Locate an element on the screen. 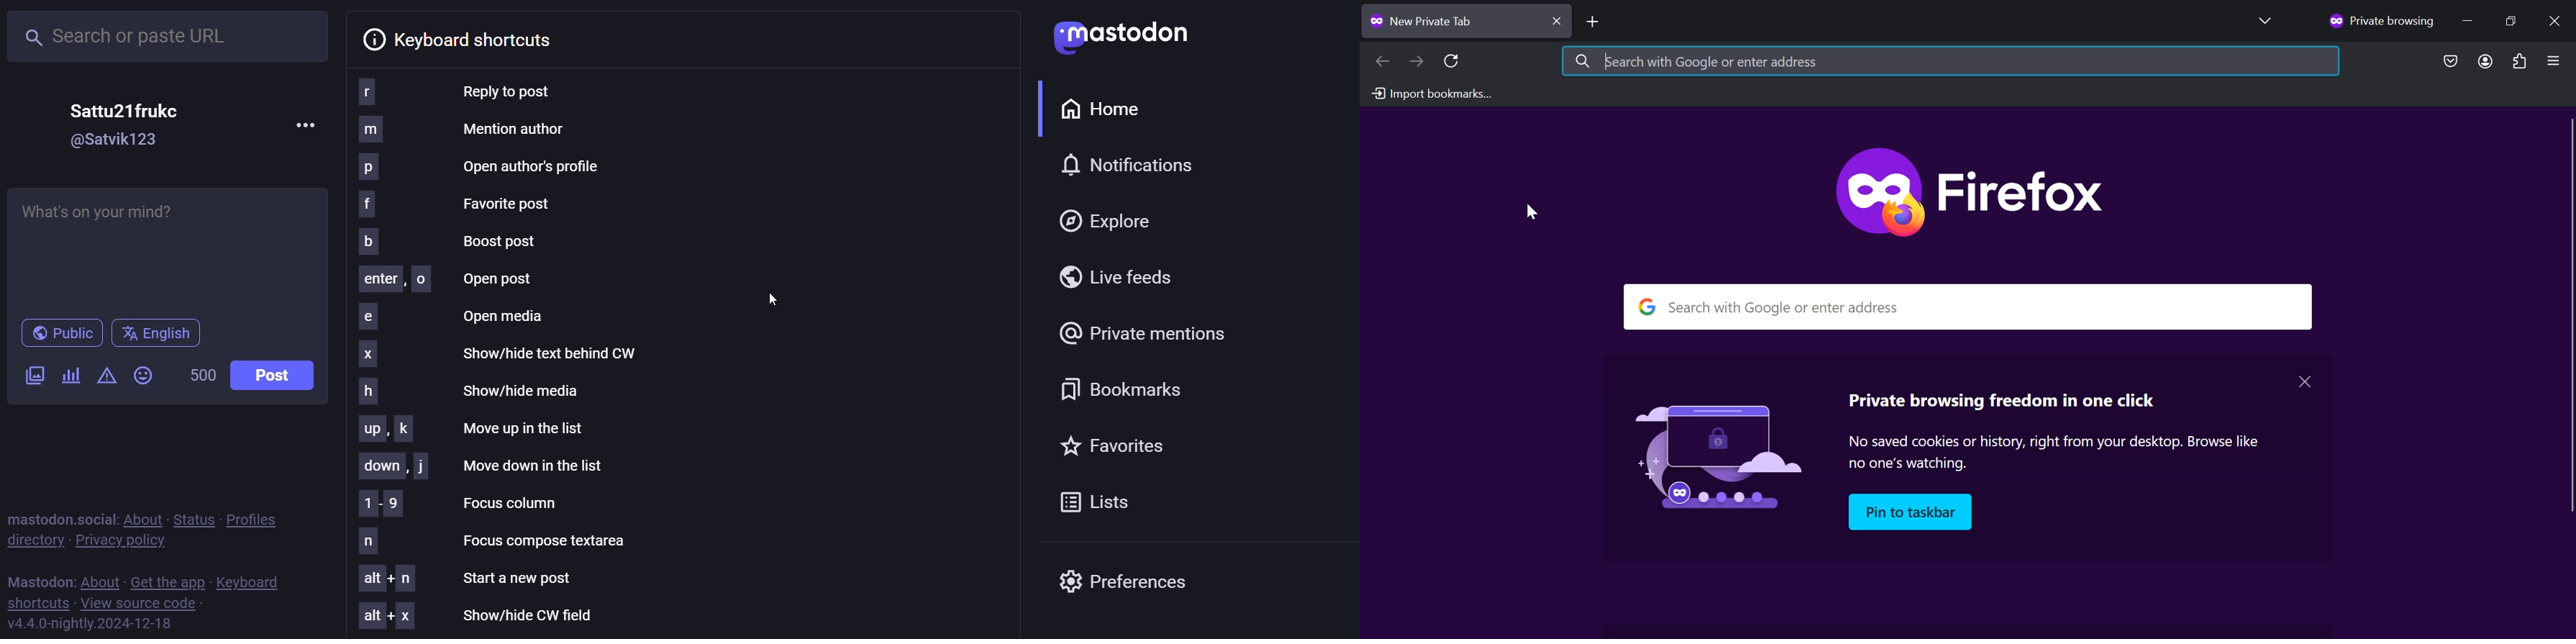 This screenshot has width=2576, height=644. whats on your mind is located at coordinates (169, 249).